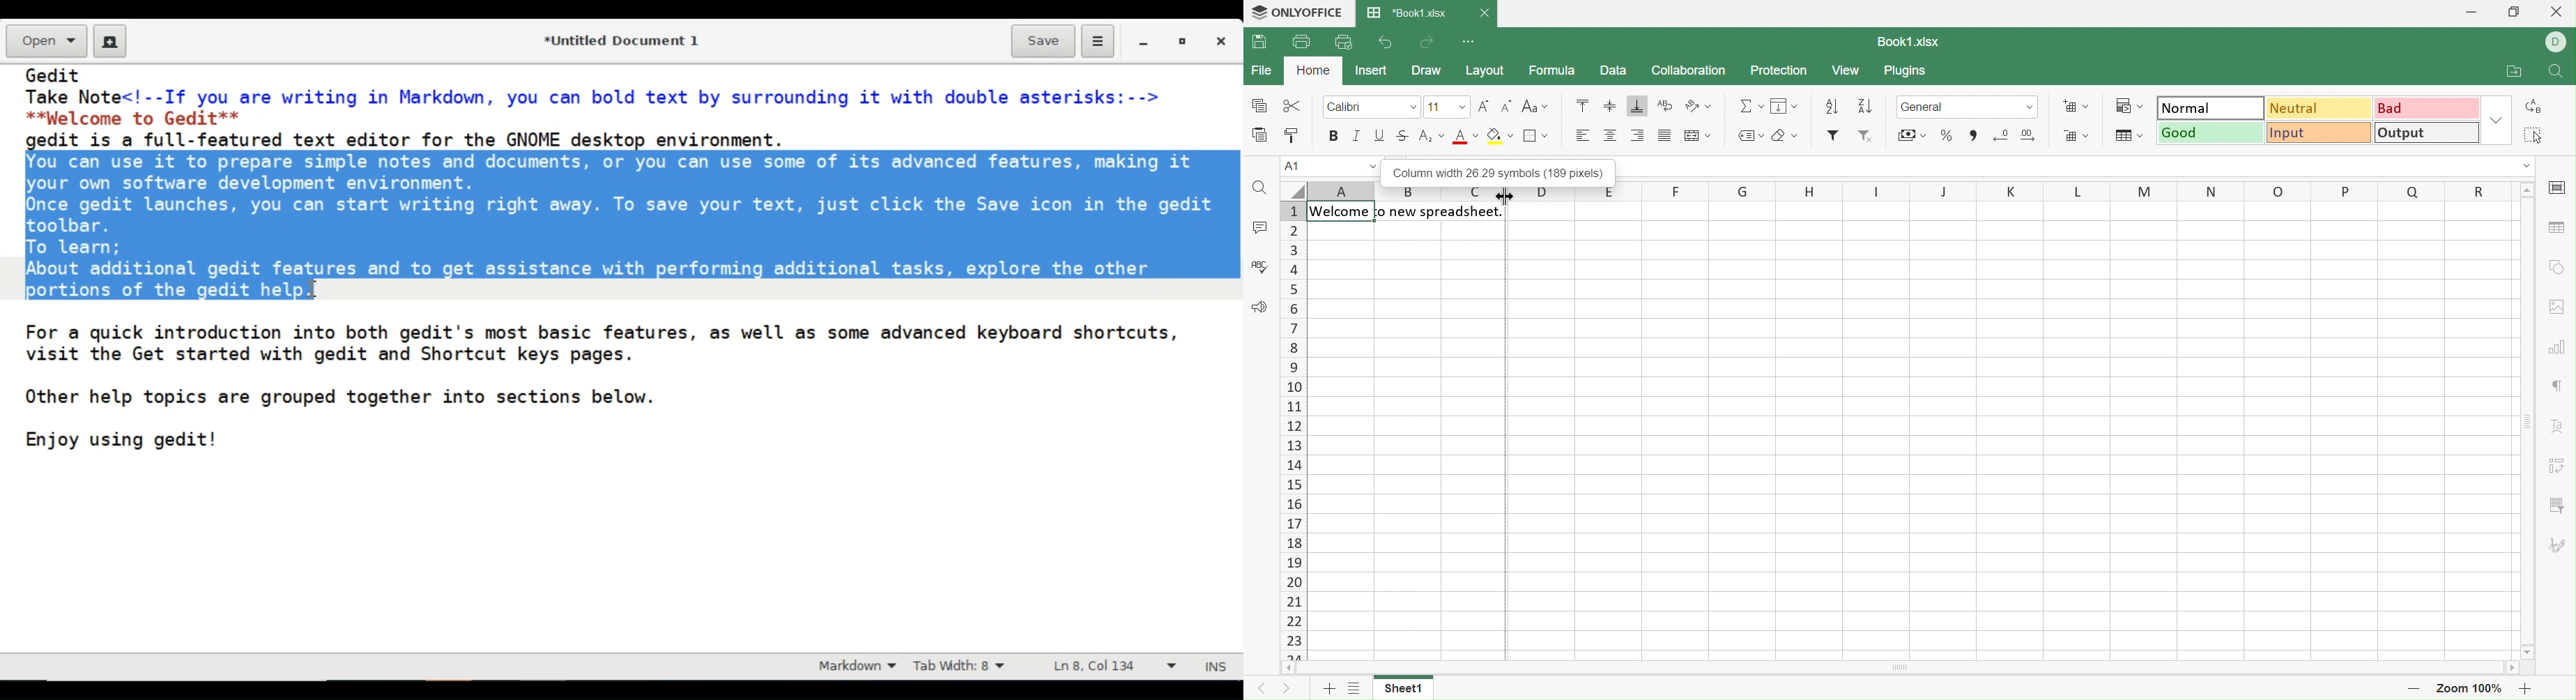  What do you see at coordinates (2002, 134) in the screenshot?
I see `Decrease decimal` at bounding box center [2002, 134].